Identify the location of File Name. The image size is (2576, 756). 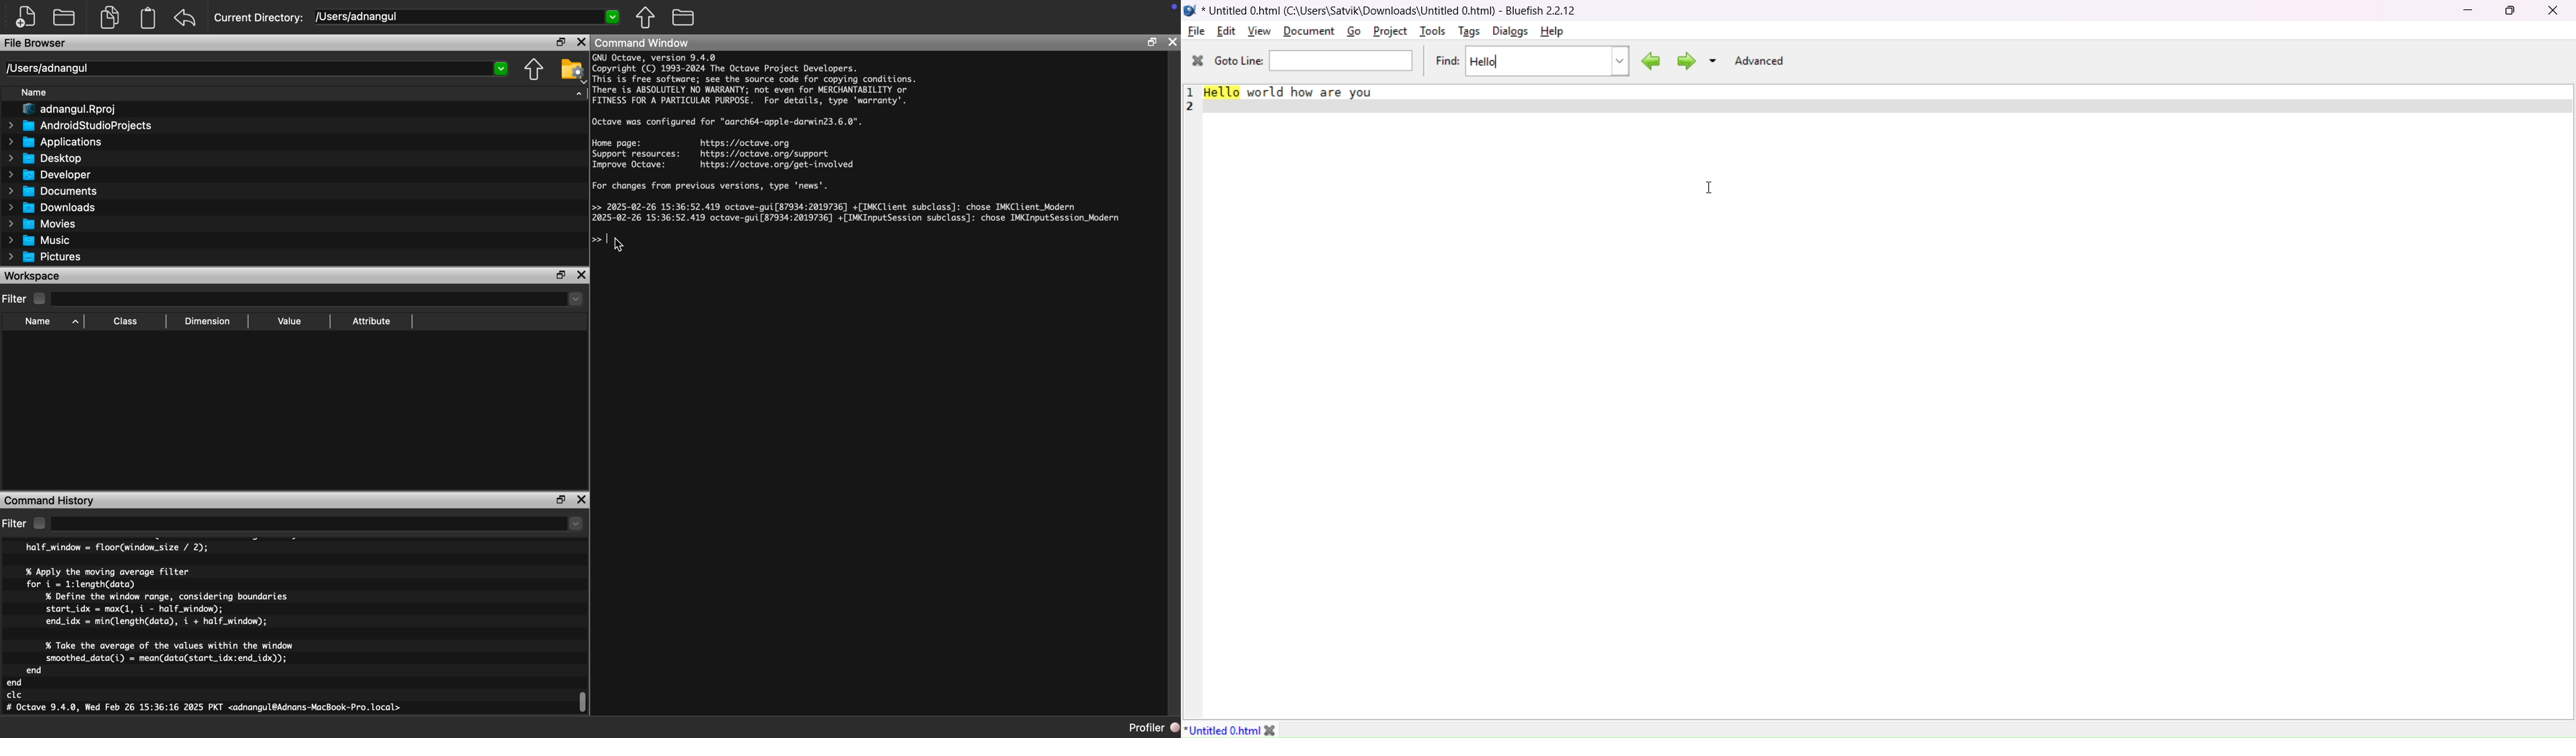
(1222, 729).